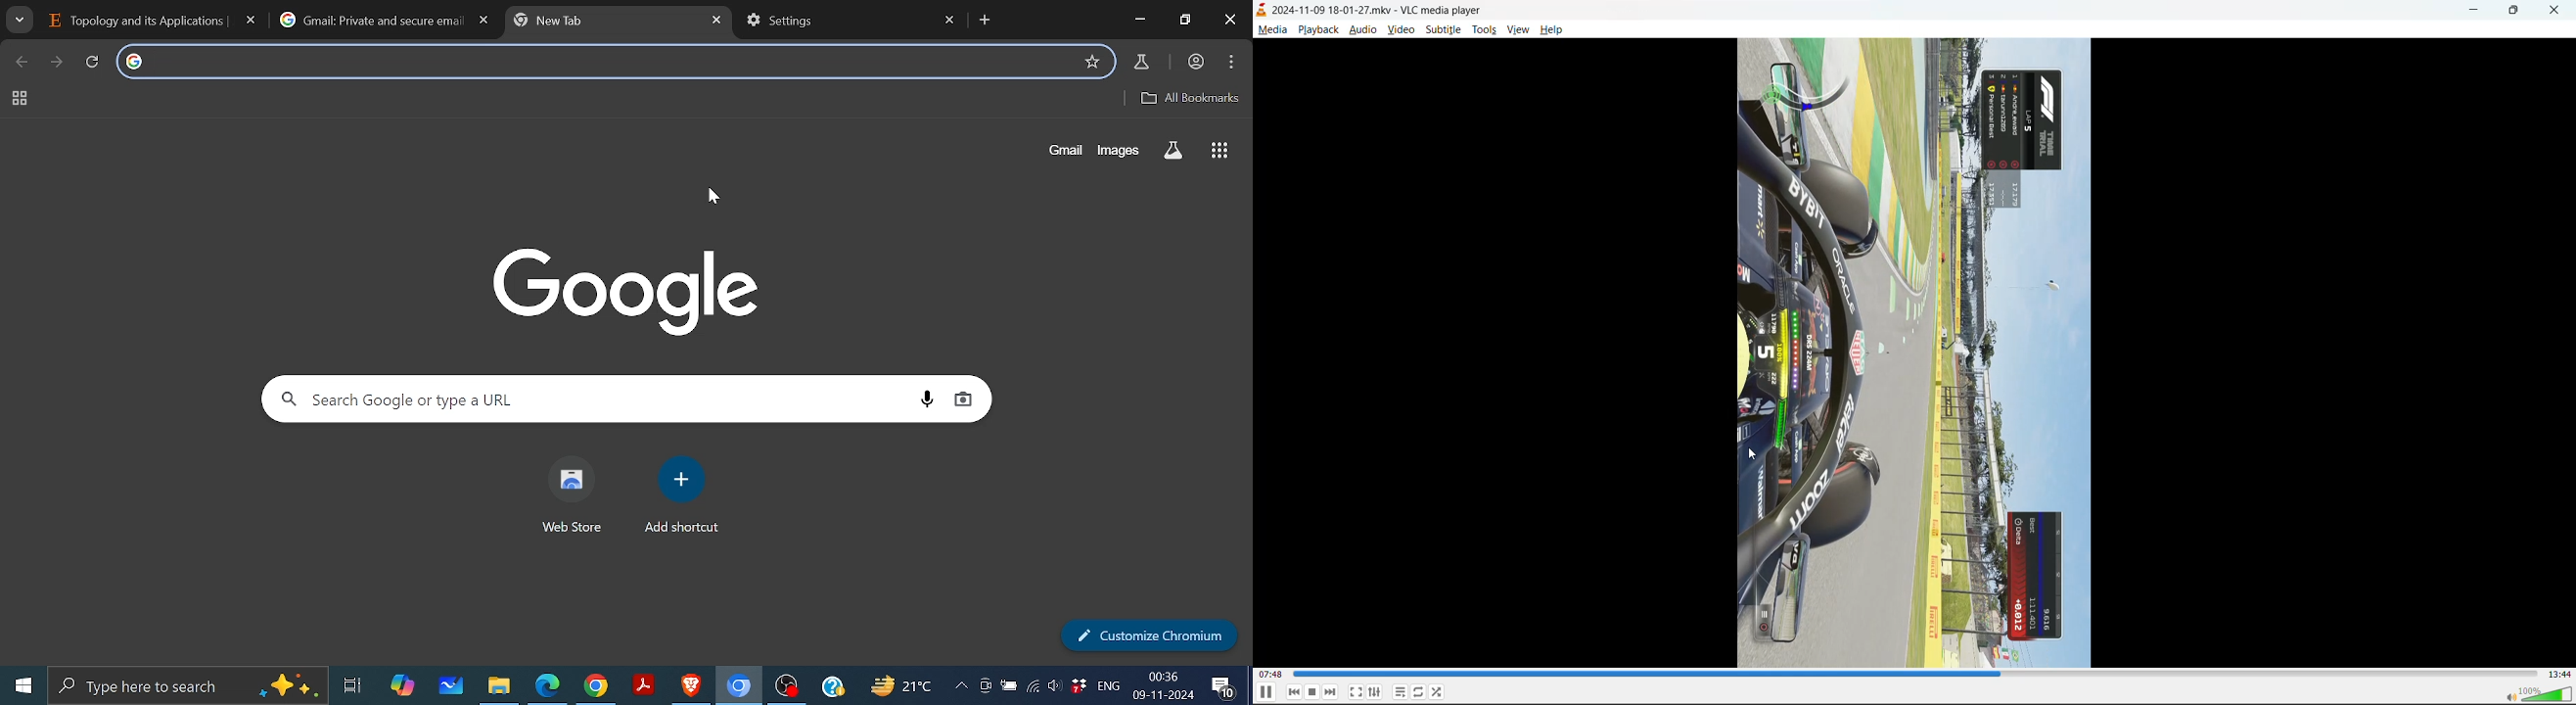 The image size is (2576, 728). I want to click on current track time, so click(1273, 675).